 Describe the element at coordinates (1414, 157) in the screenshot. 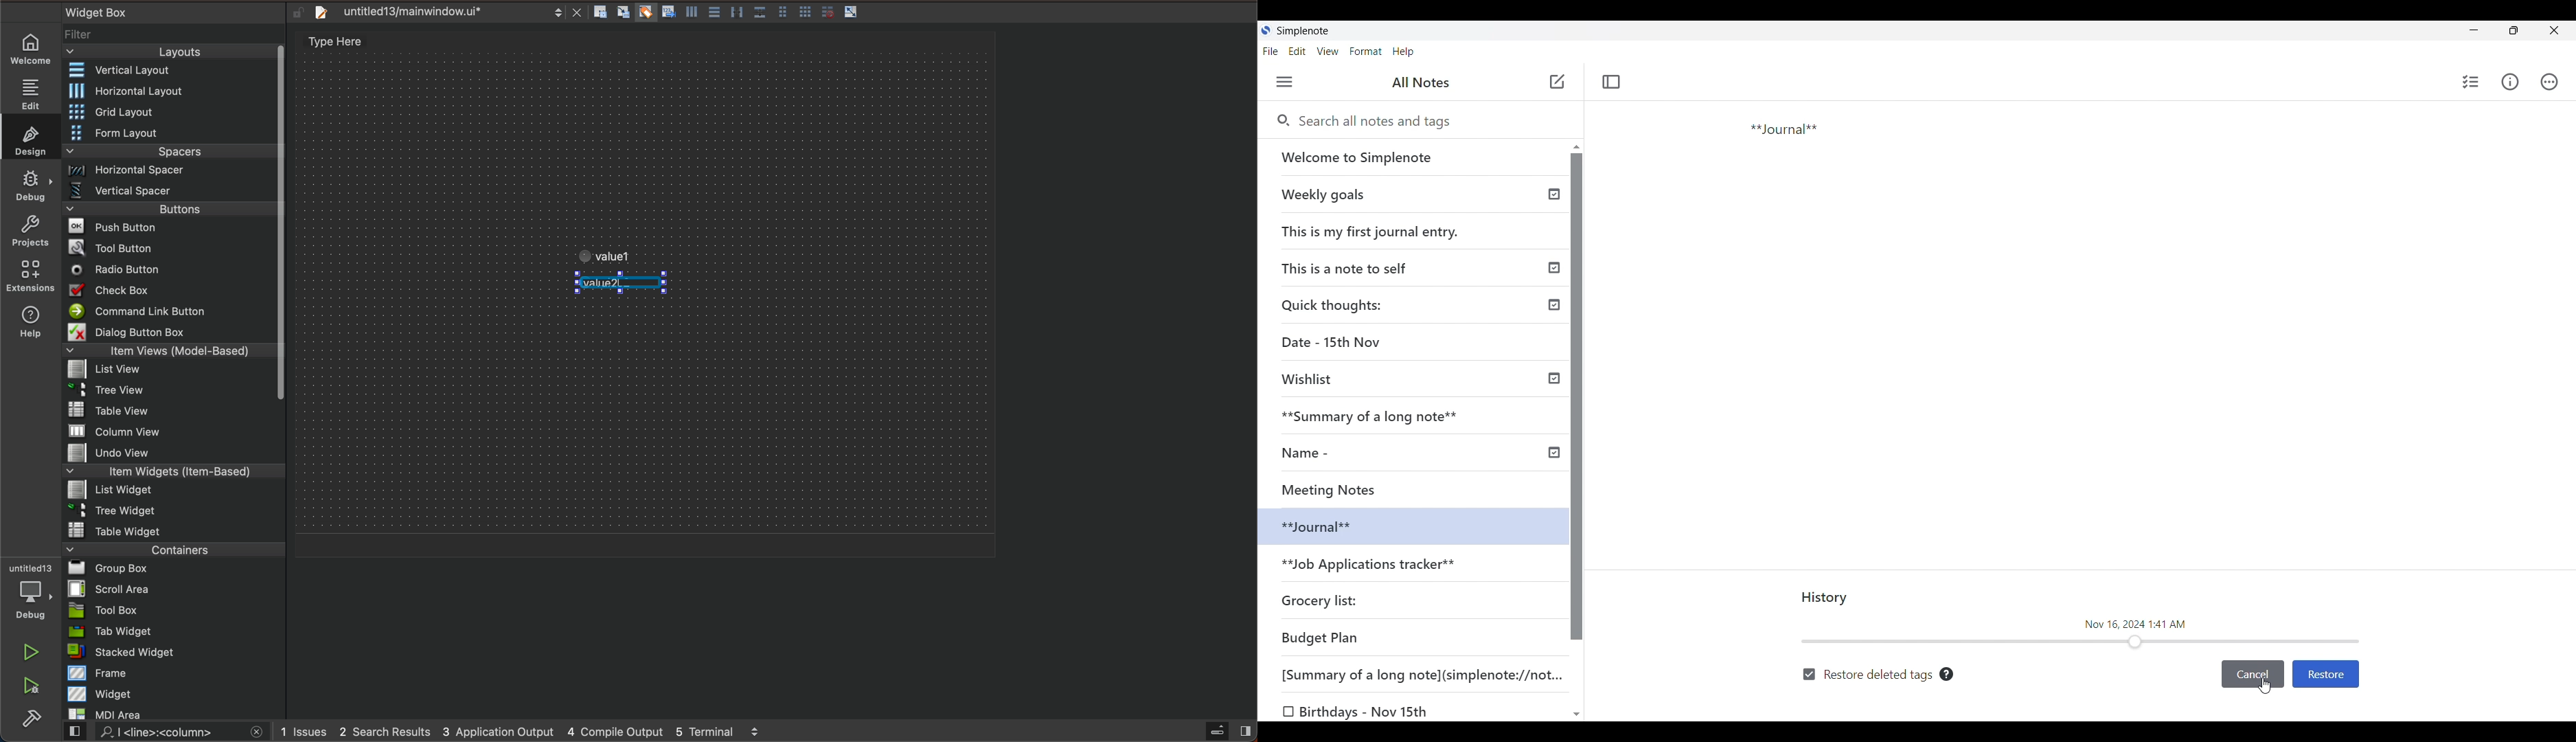

I see `Welcome note by SimpleNote` at that location.